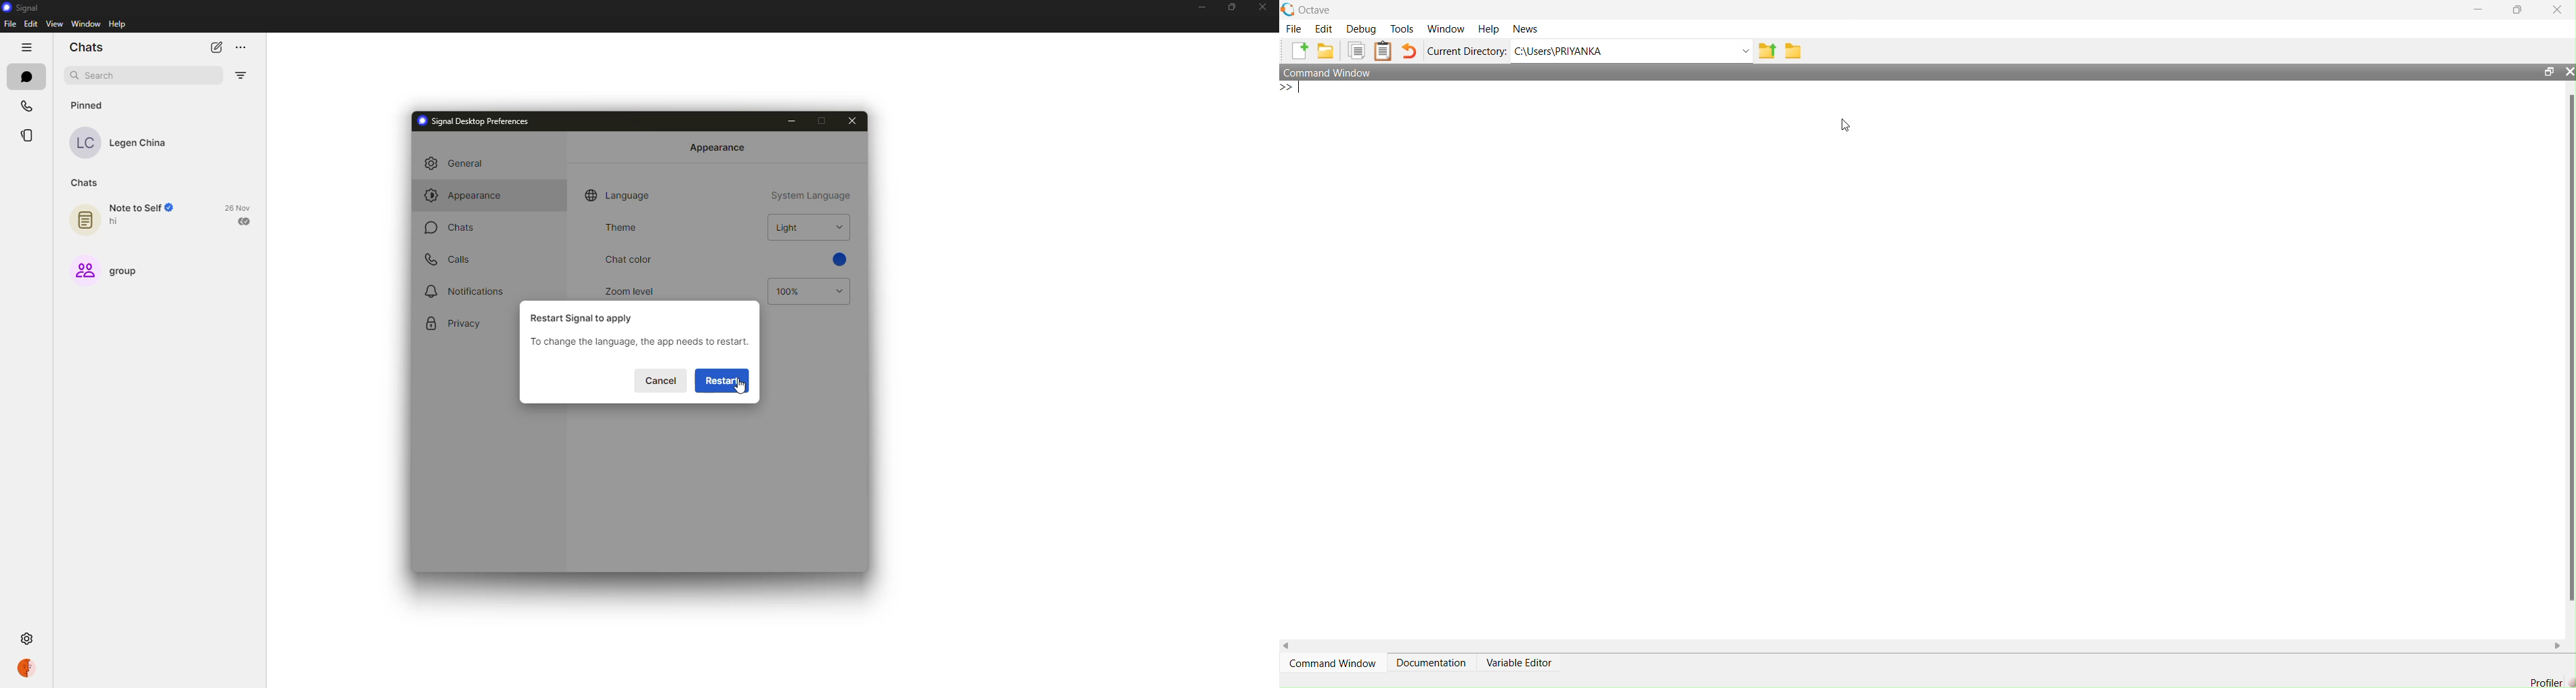 The height and width of the screenshot is (700, 2576). Describe the element at coordinates (724, 381) in the screenshot. I see `restart` at that location.